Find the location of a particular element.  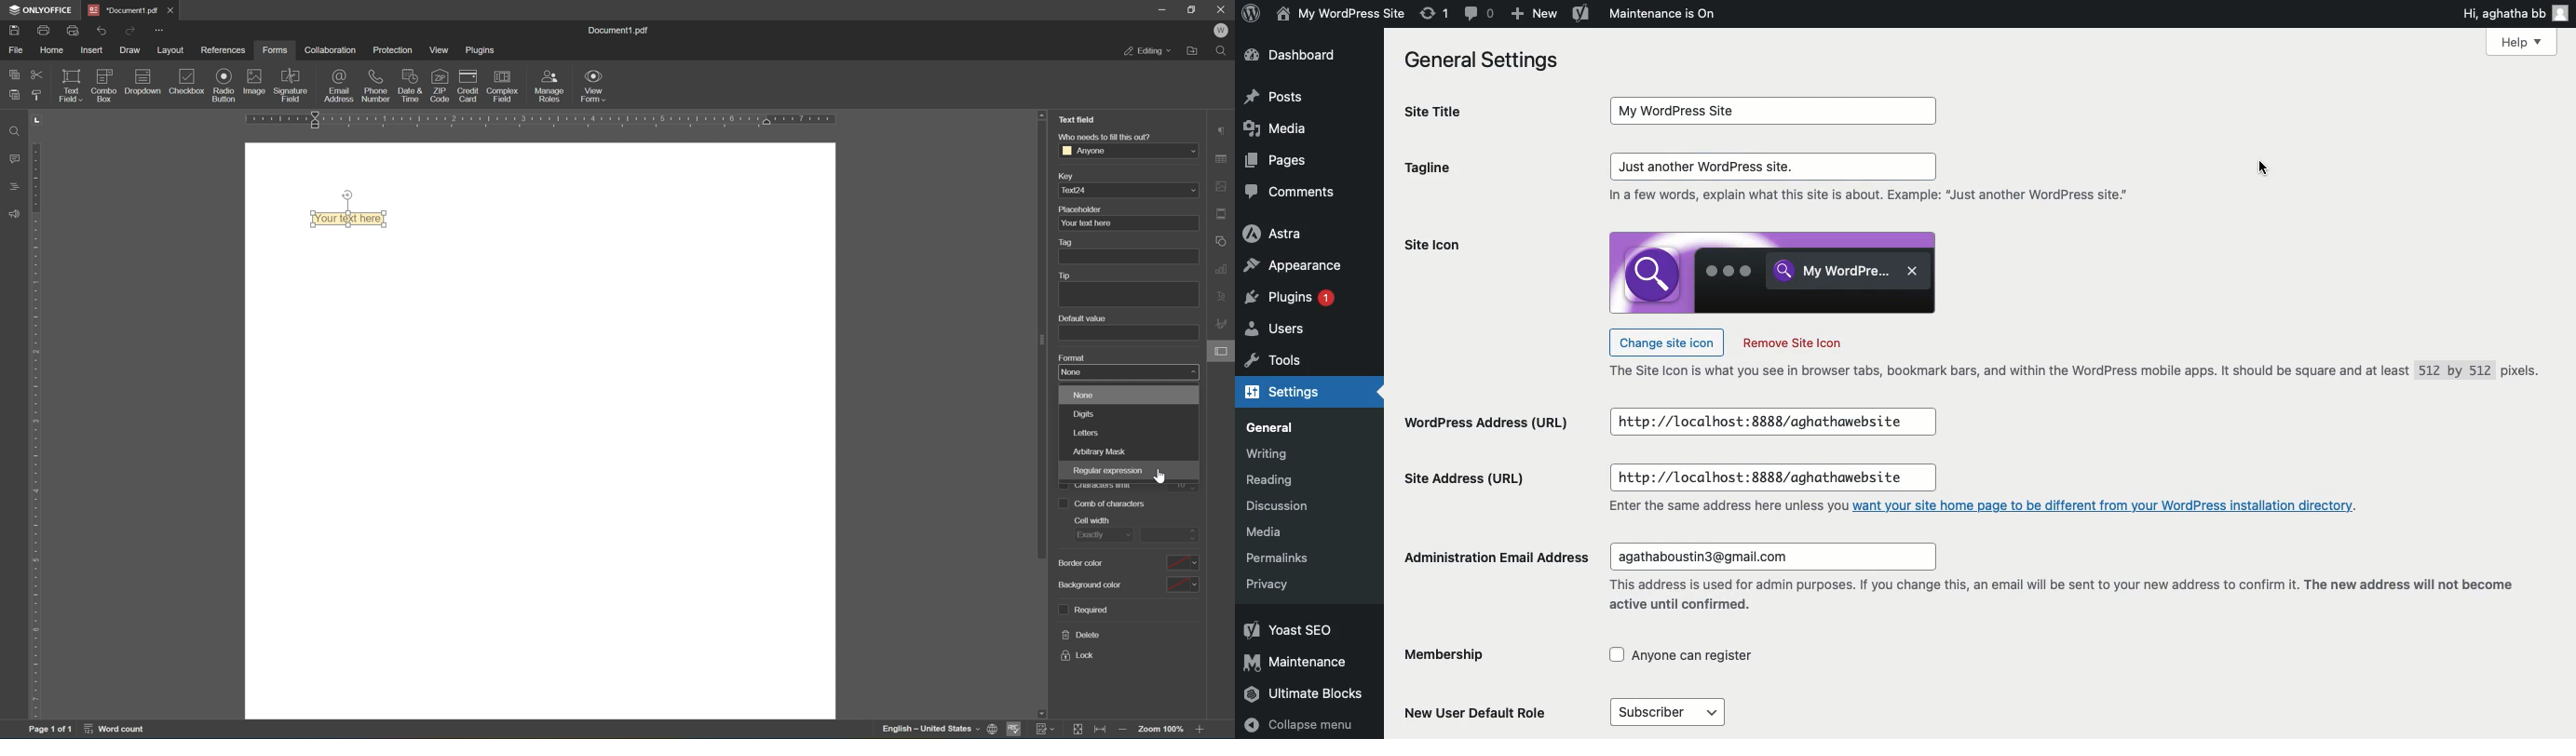

Membership is located at coordinates (1461, 656).